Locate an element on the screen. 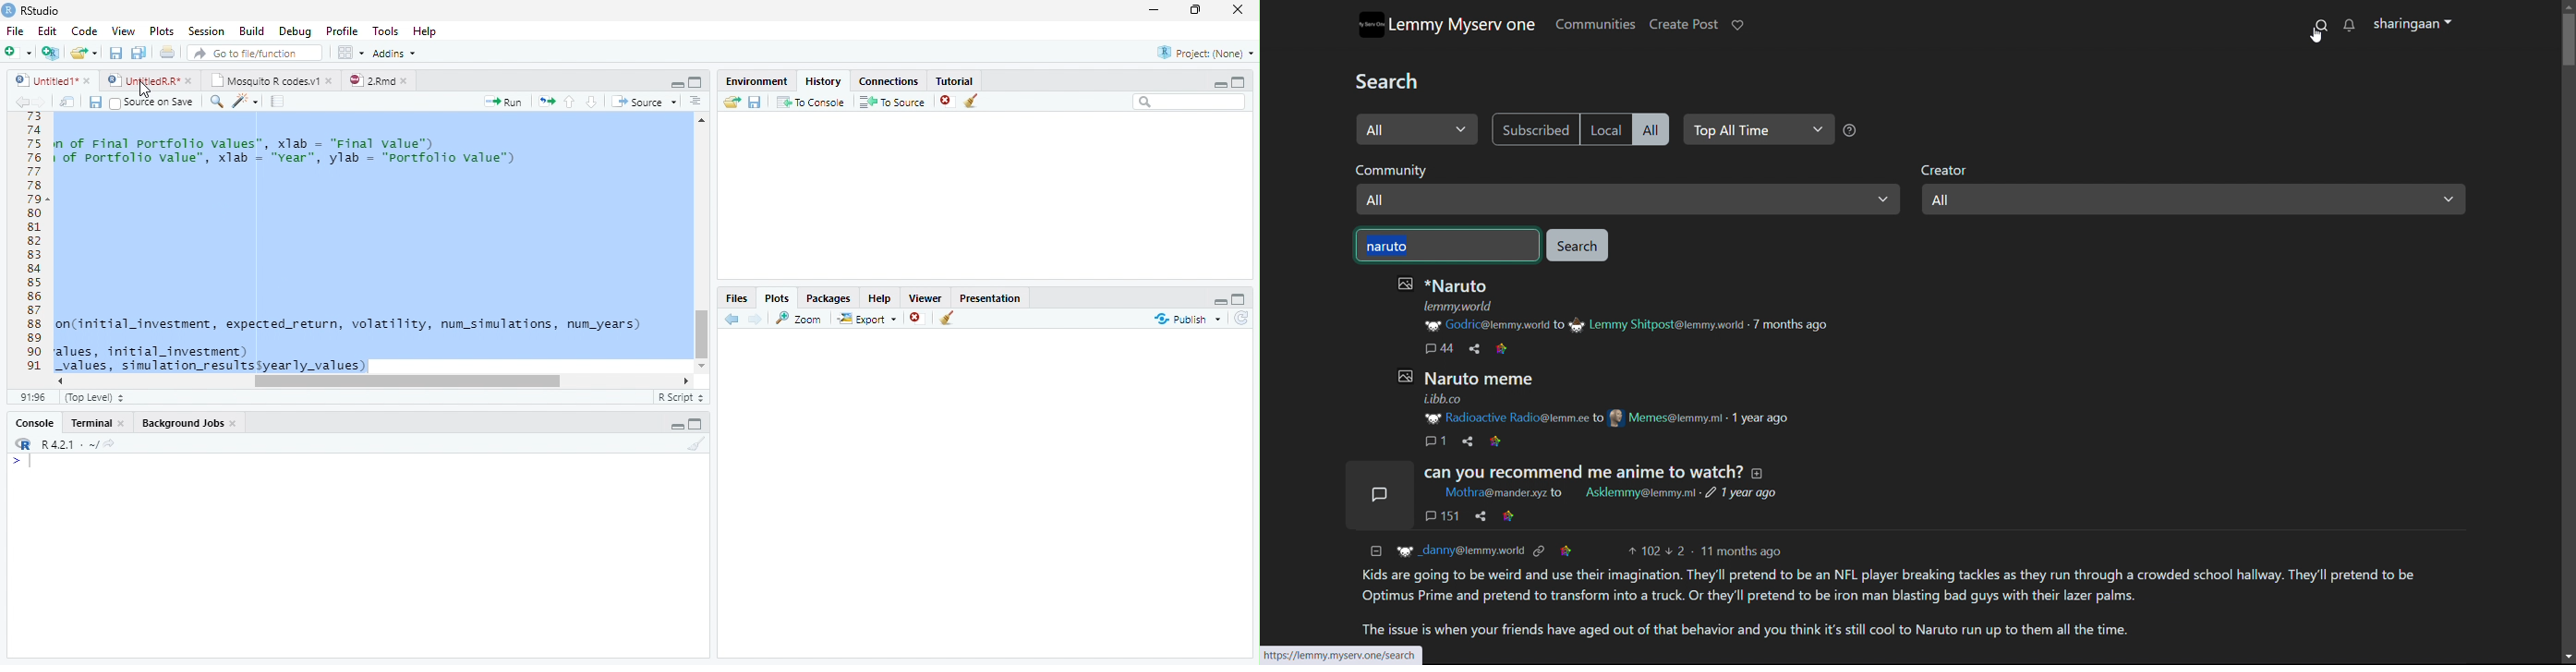  Save is located at coordinates (95, 102).